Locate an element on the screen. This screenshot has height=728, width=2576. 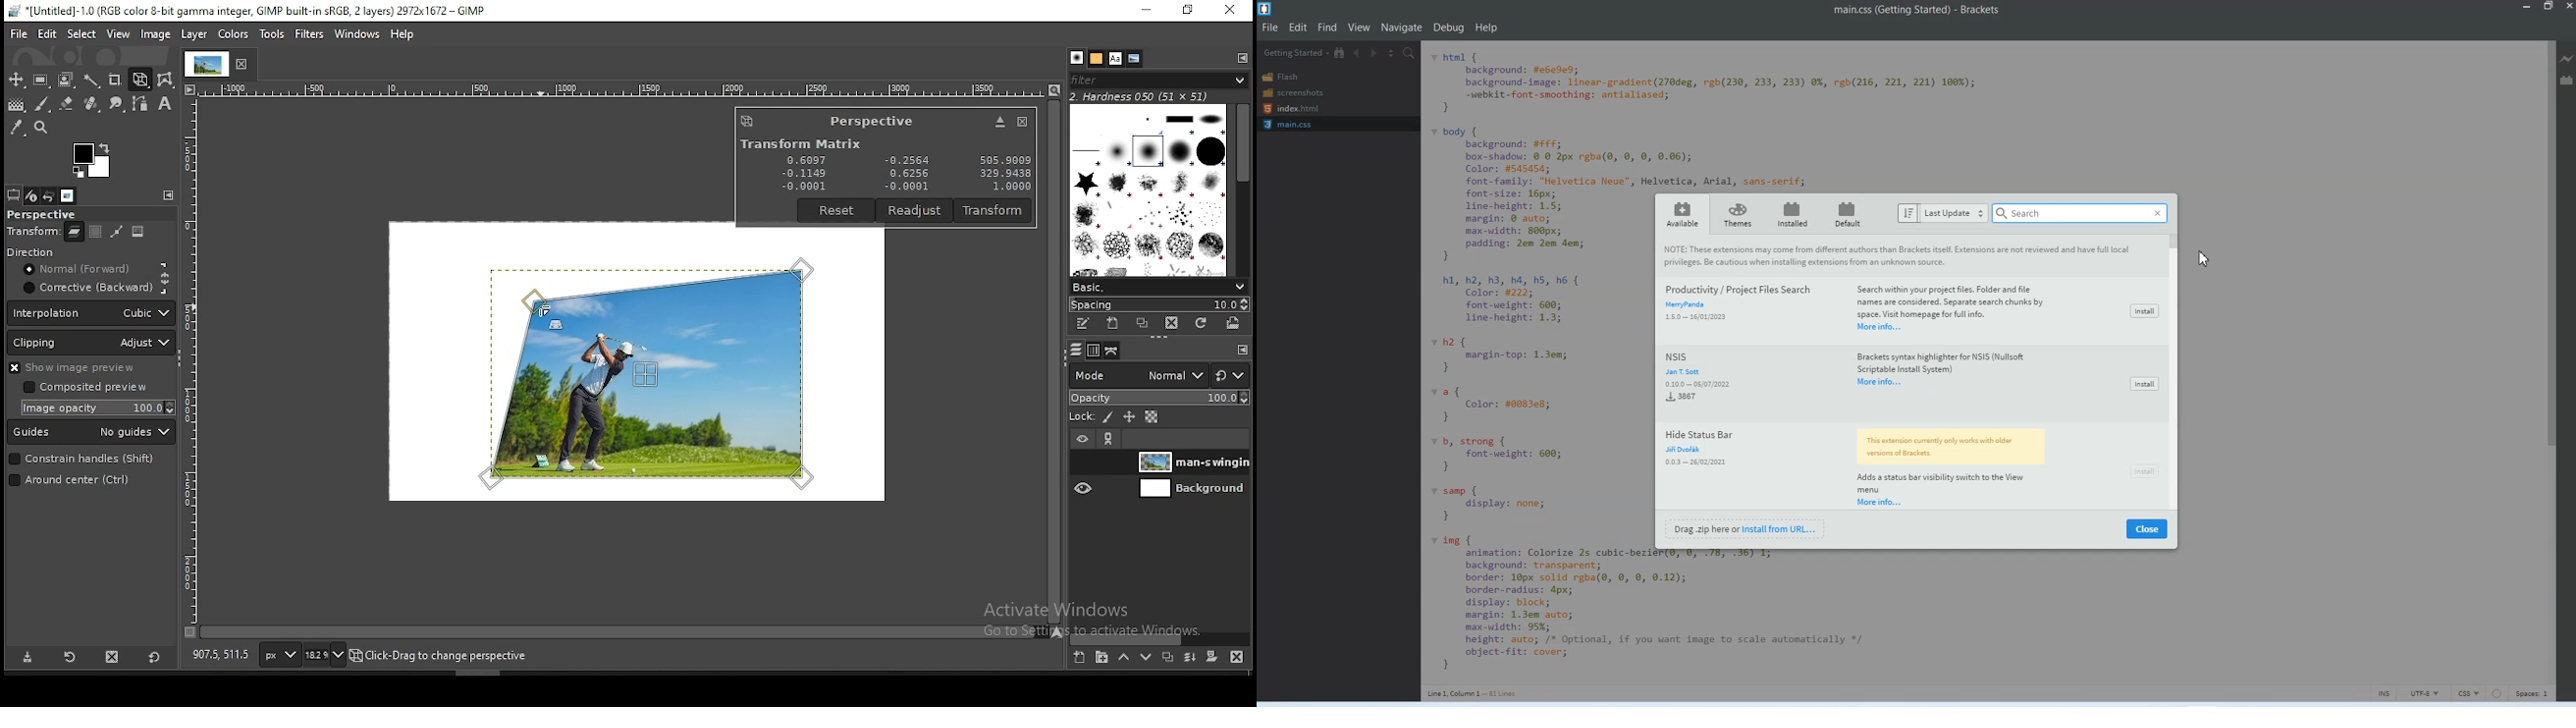
Find in Files is located at coordinates (1410, 52).